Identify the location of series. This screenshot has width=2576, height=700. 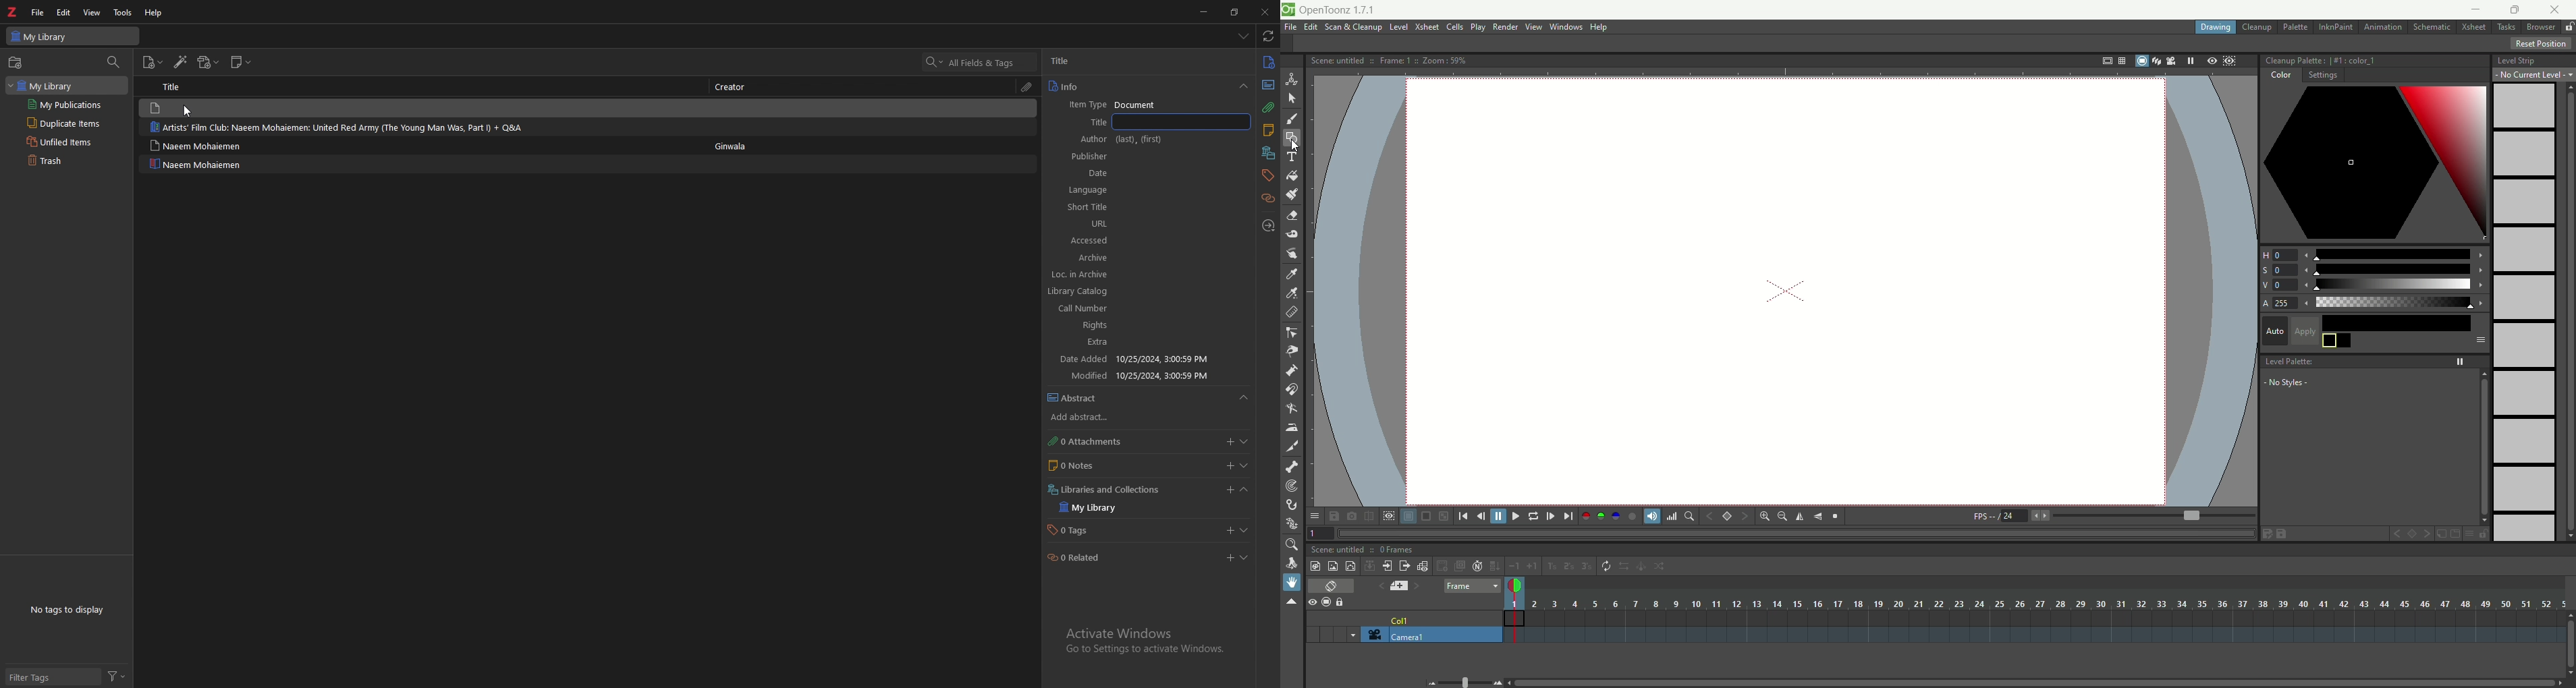
(1104, 173).